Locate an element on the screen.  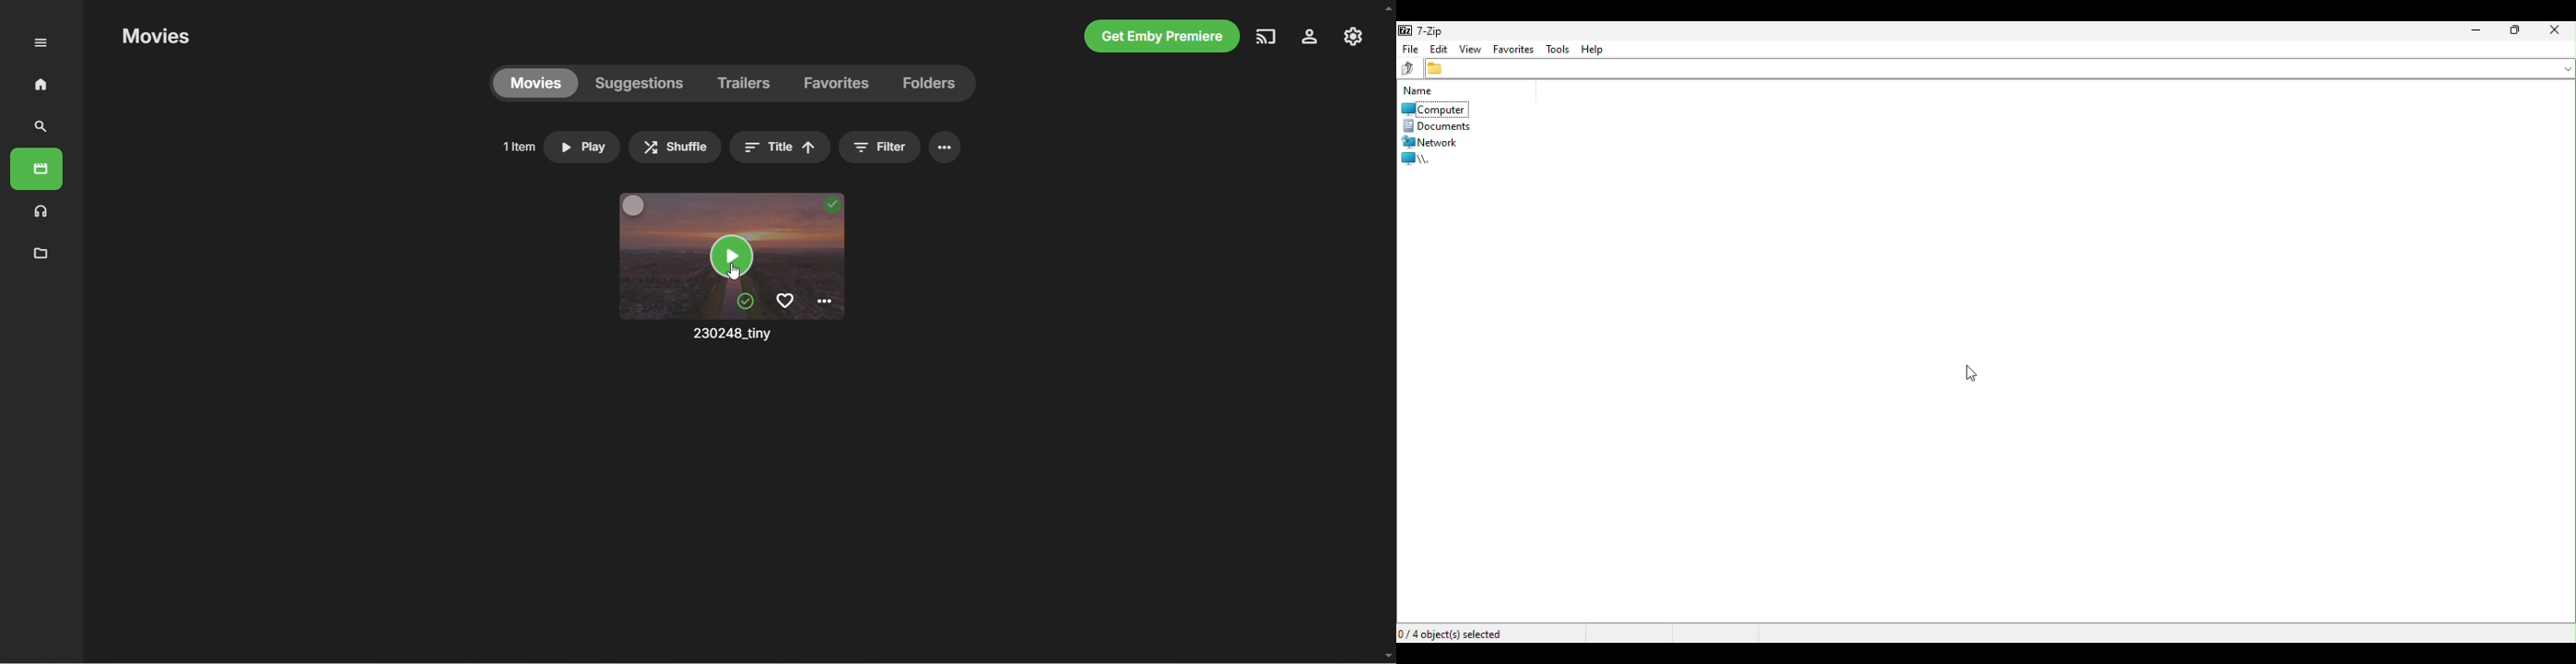
1 item is located at coordinates (517, 148).